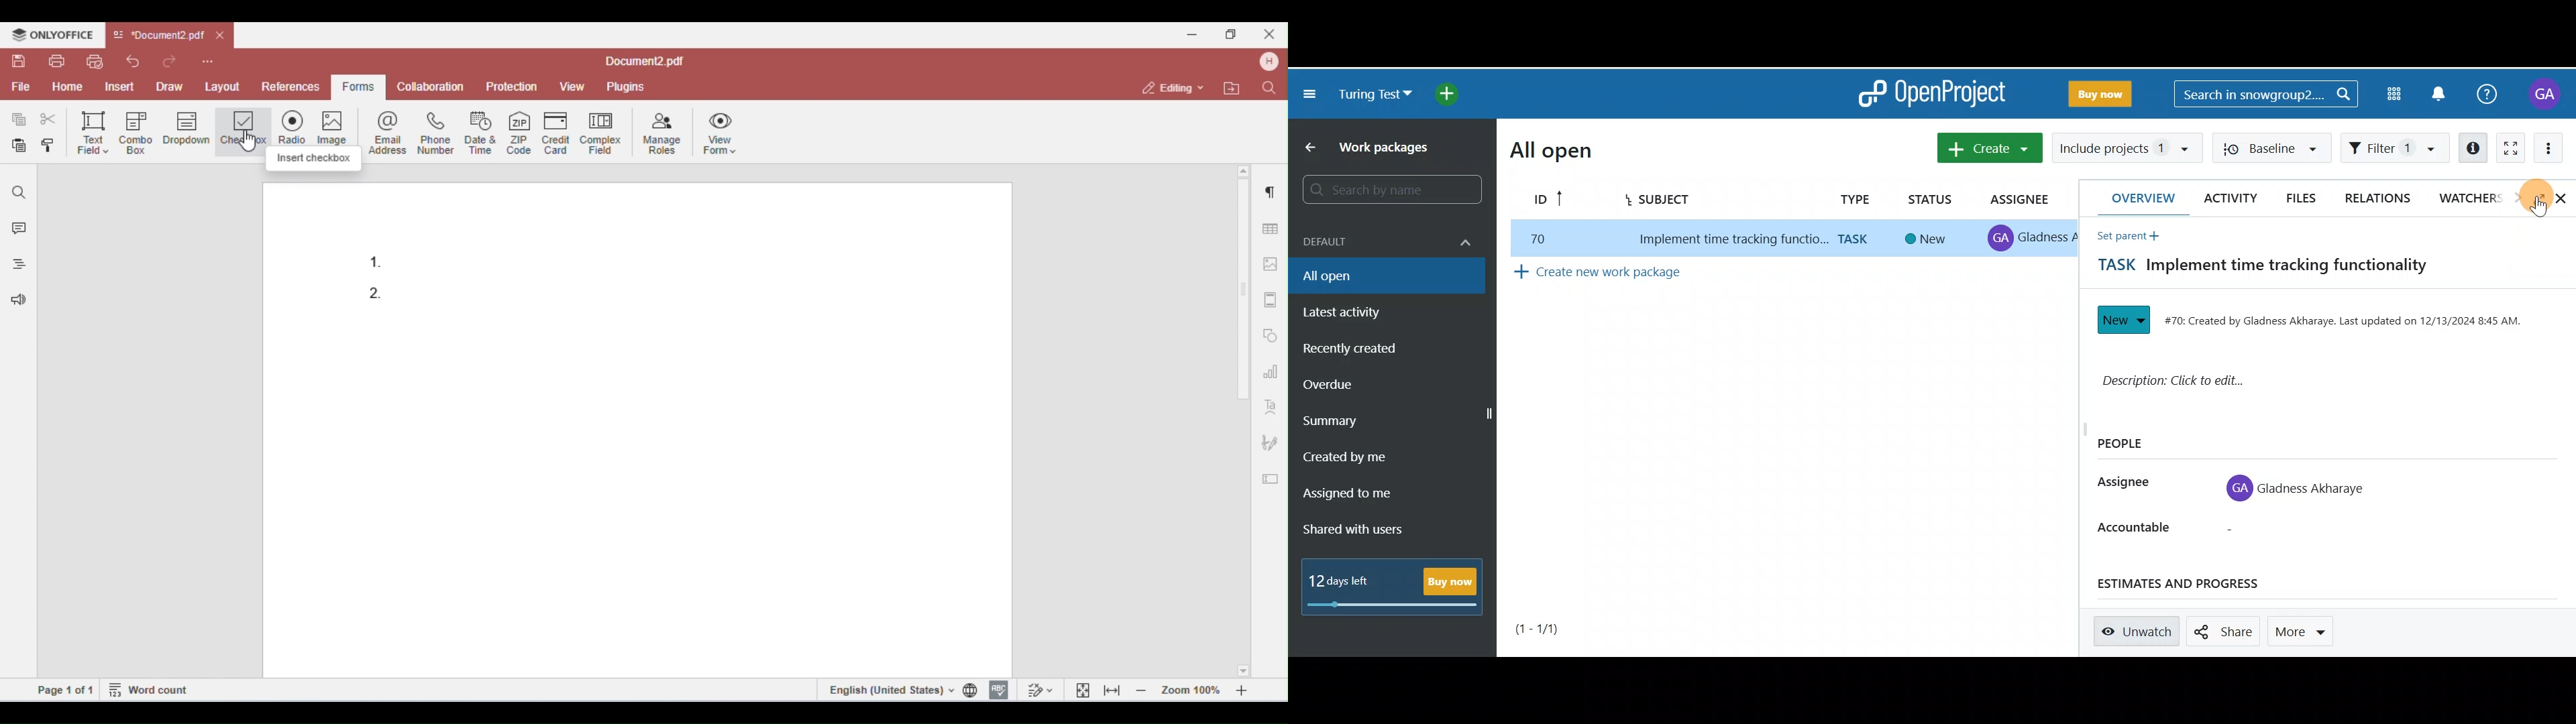 The image size is (2576, 728). I want to click on Latest activity, so click(1362, 313).